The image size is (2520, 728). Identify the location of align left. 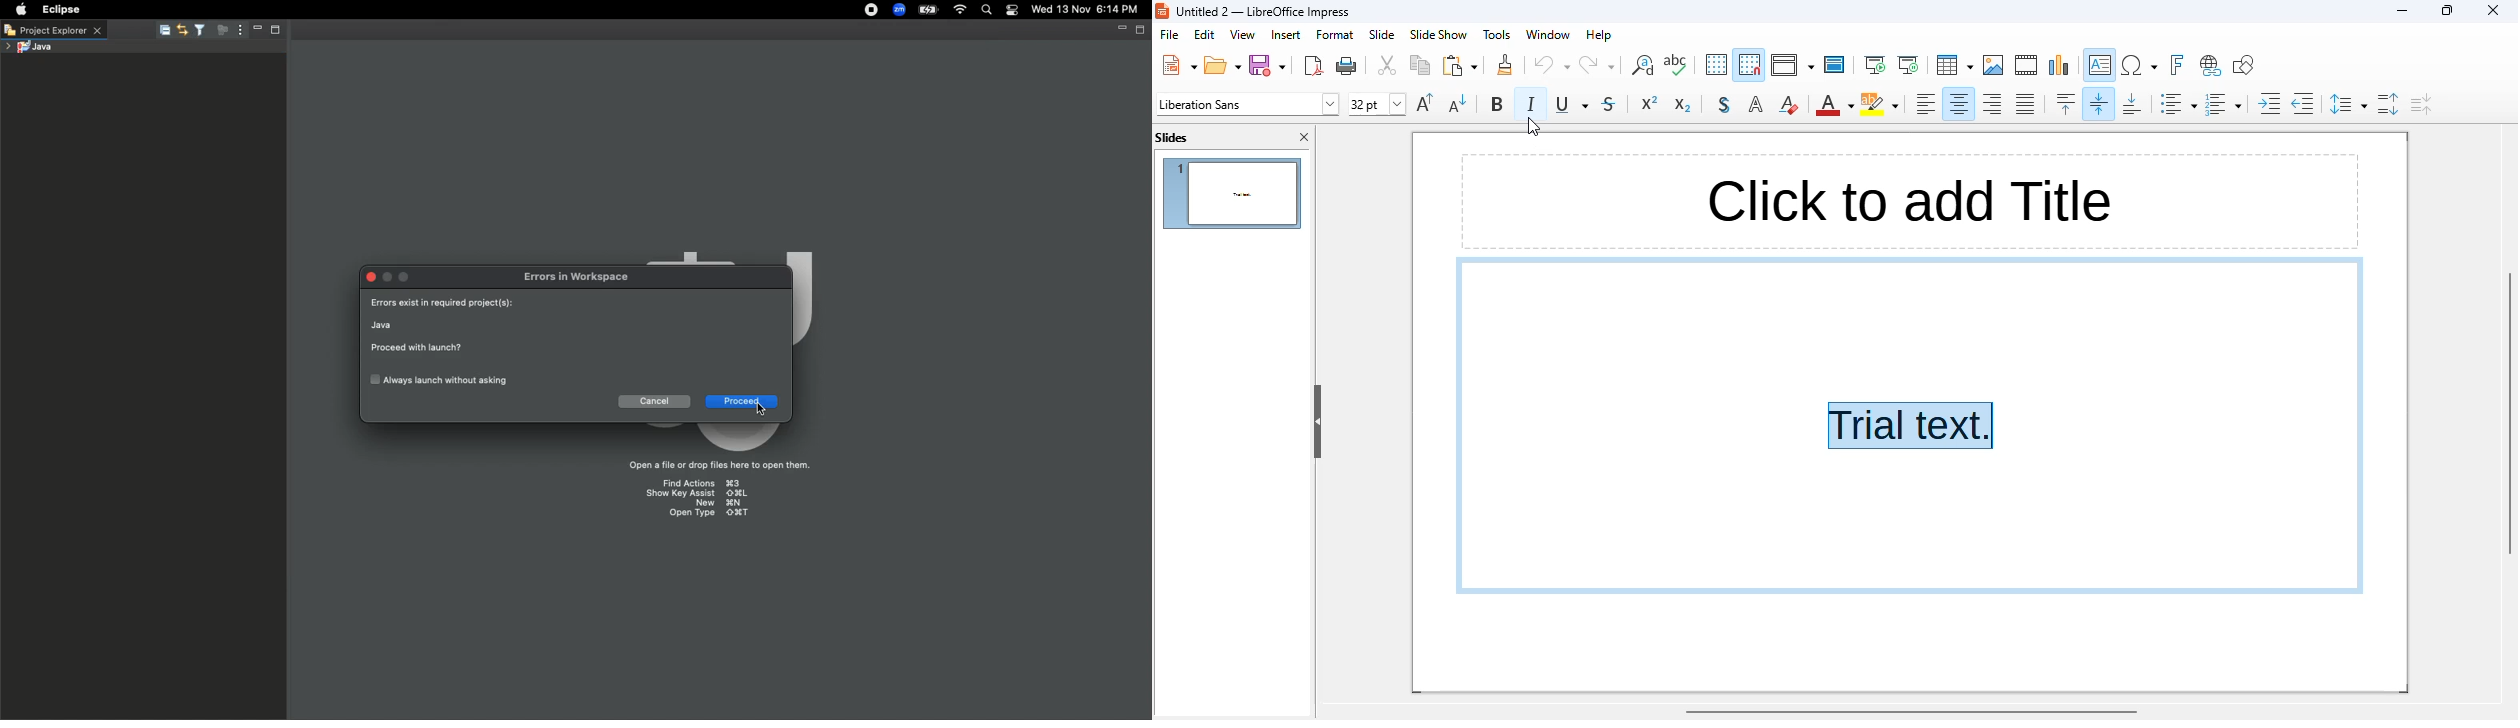
(1924, 103).